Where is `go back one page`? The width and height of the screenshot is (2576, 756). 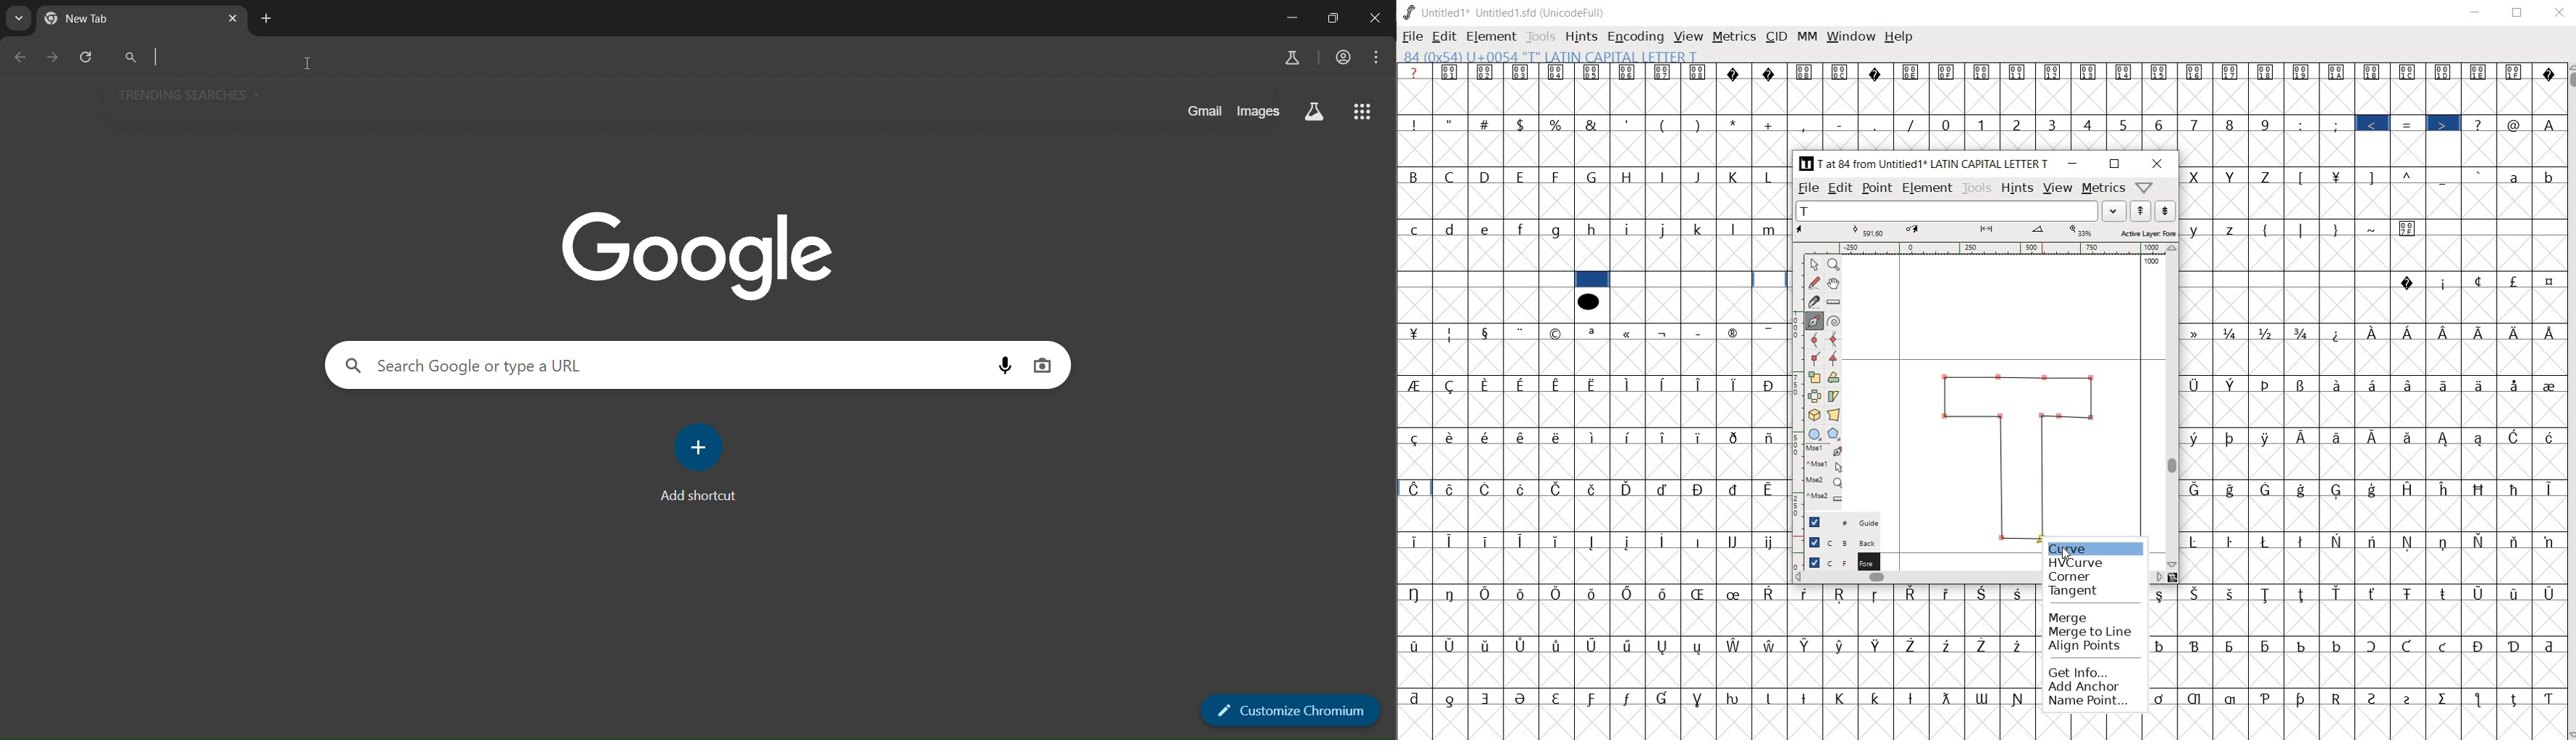
go back one page is located at coordinates (21, 57).